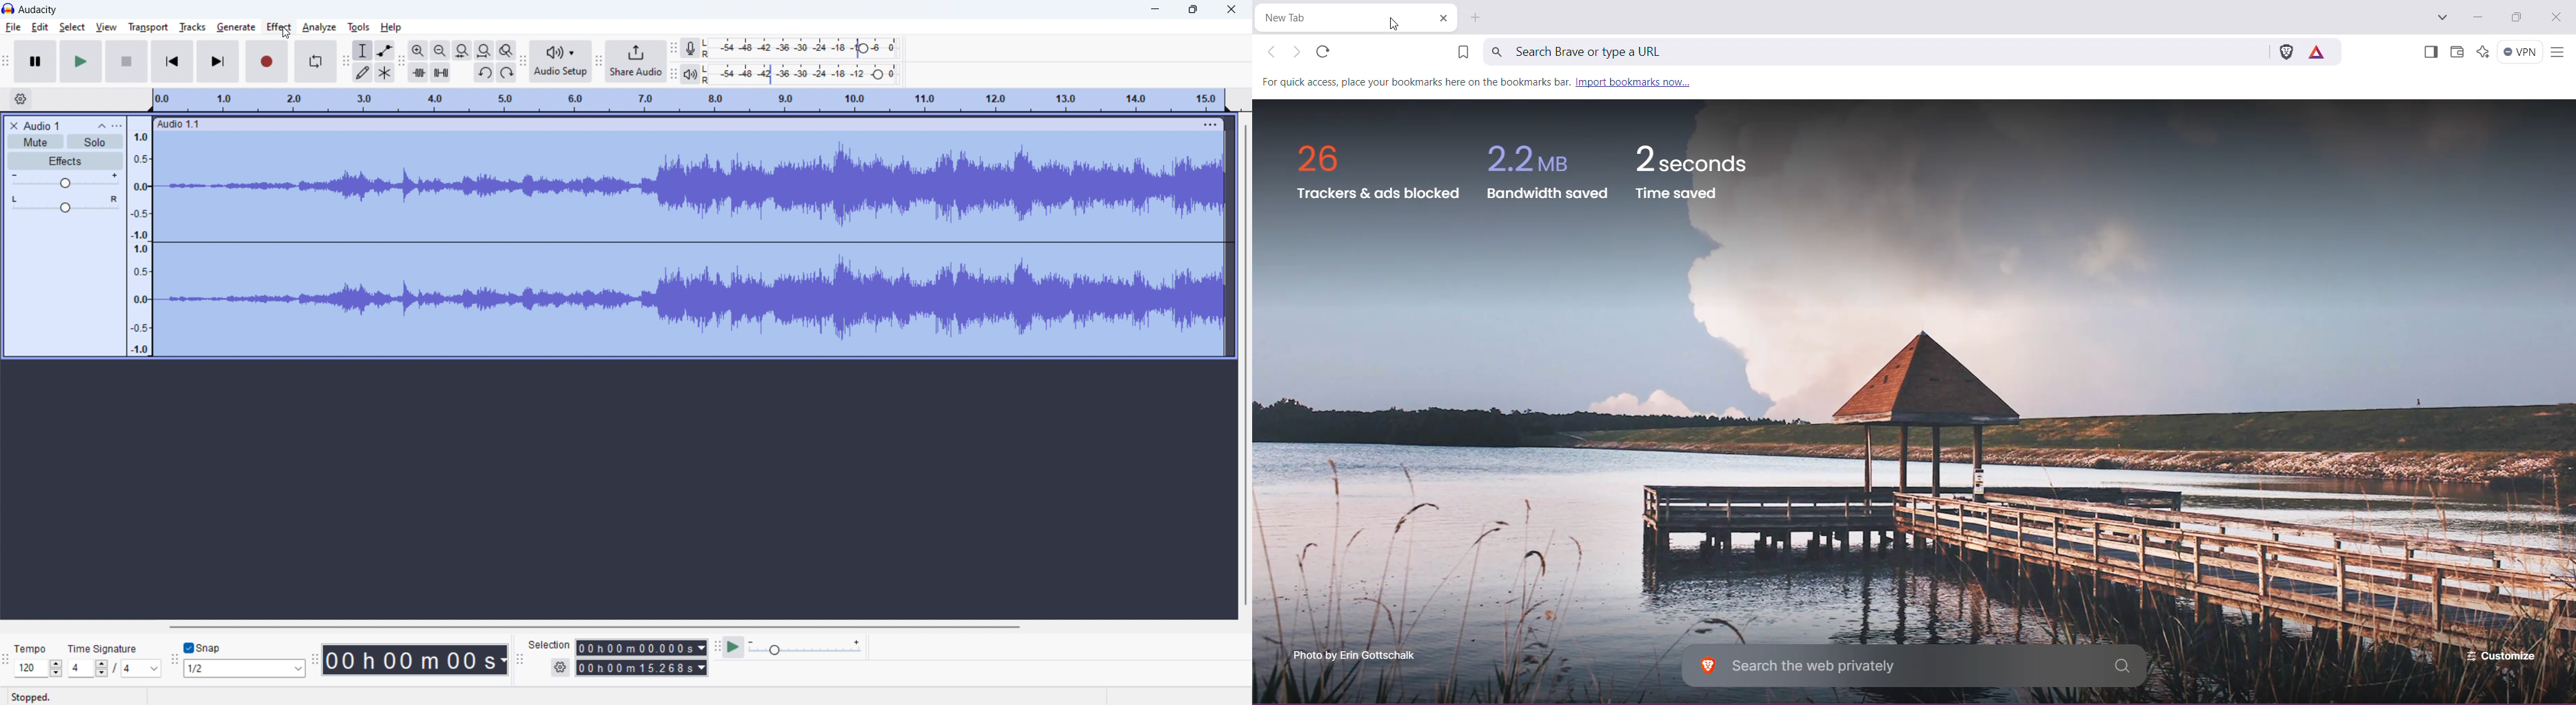 This screenshot has height=728, width=2576. Describe the element at coordinates (1155, 9) in the screenshot. I see `minimize` at that location.